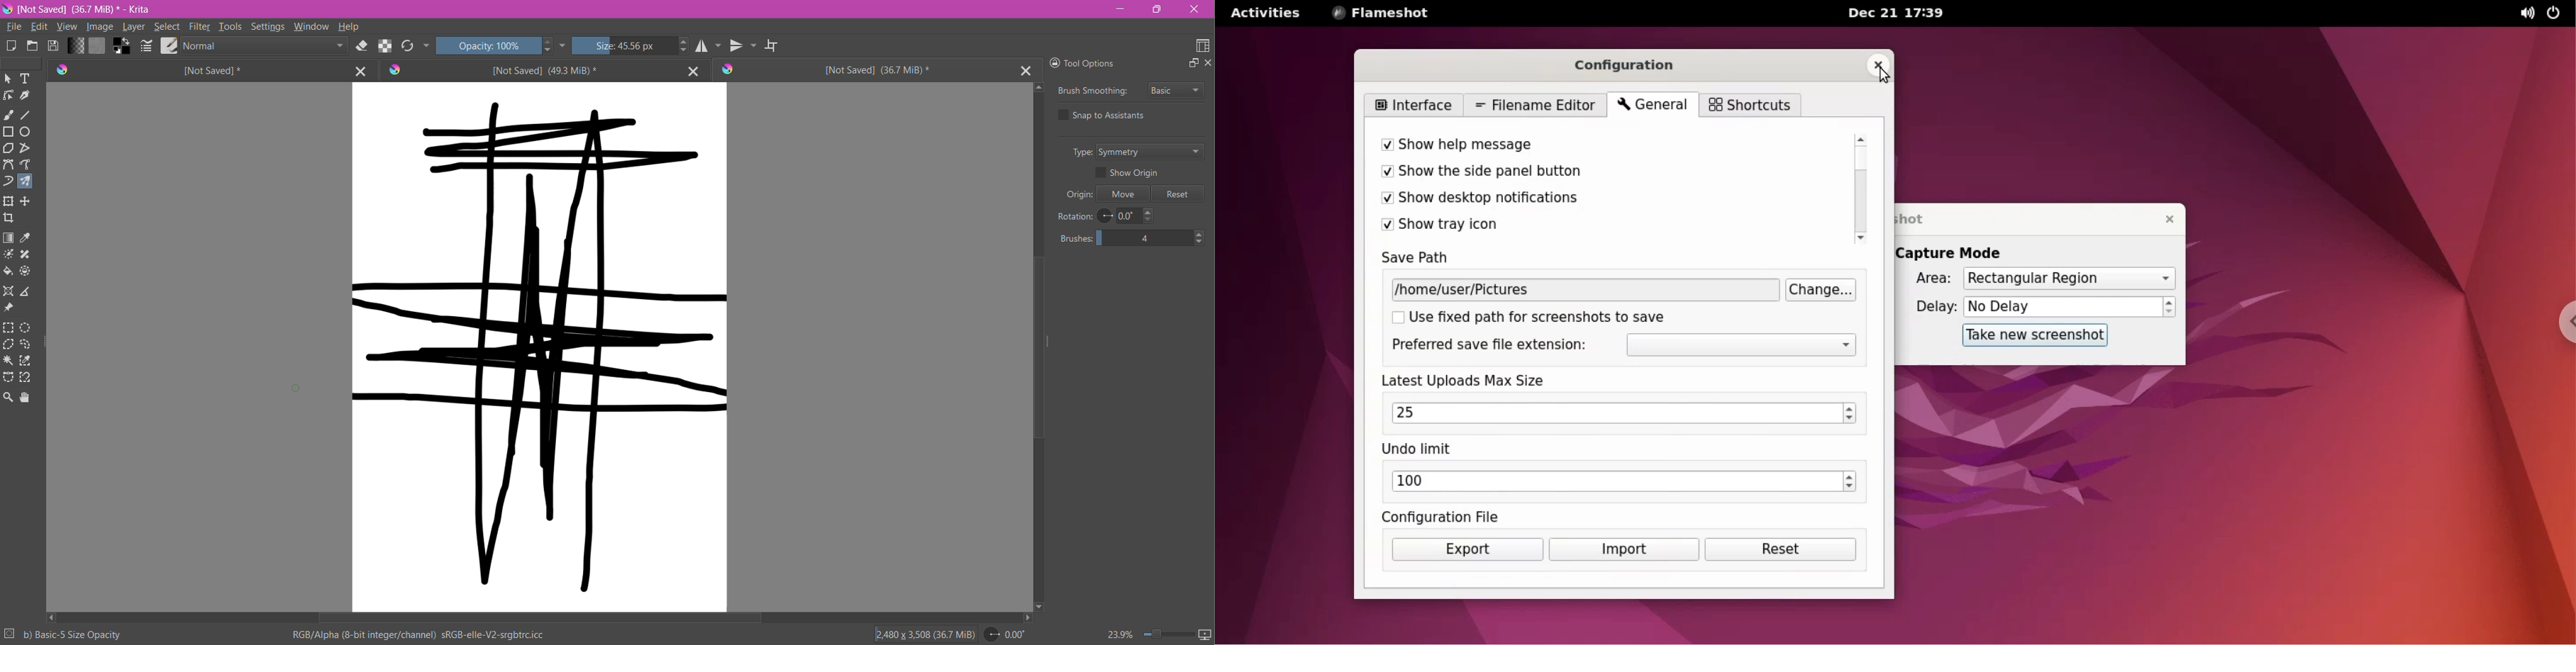 This screenshot has width=2576, height=672. What do you see at coordinates (1615, 483) in the screenshot?
I see `undo limit value input box` at bounding box center [1615, 483].